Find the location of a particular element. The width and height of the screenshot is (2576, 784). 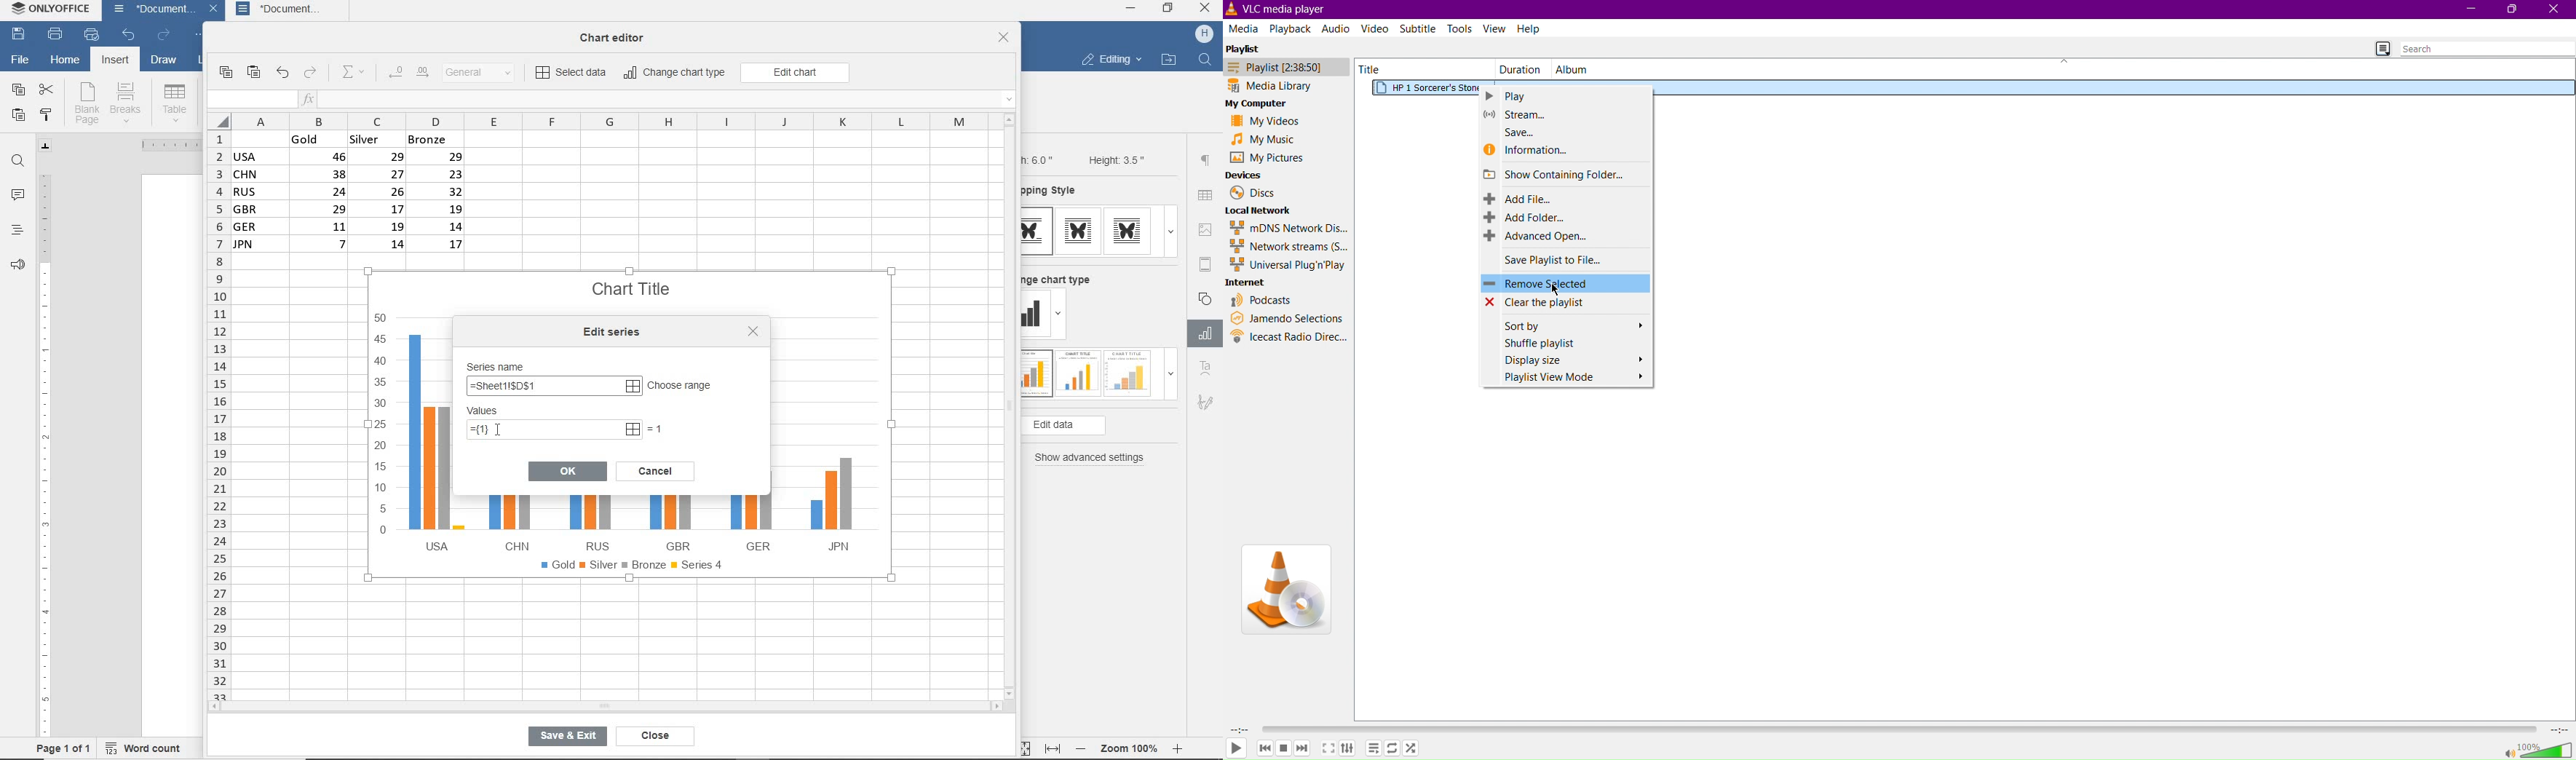

undo is located at coordinates (128, 36).